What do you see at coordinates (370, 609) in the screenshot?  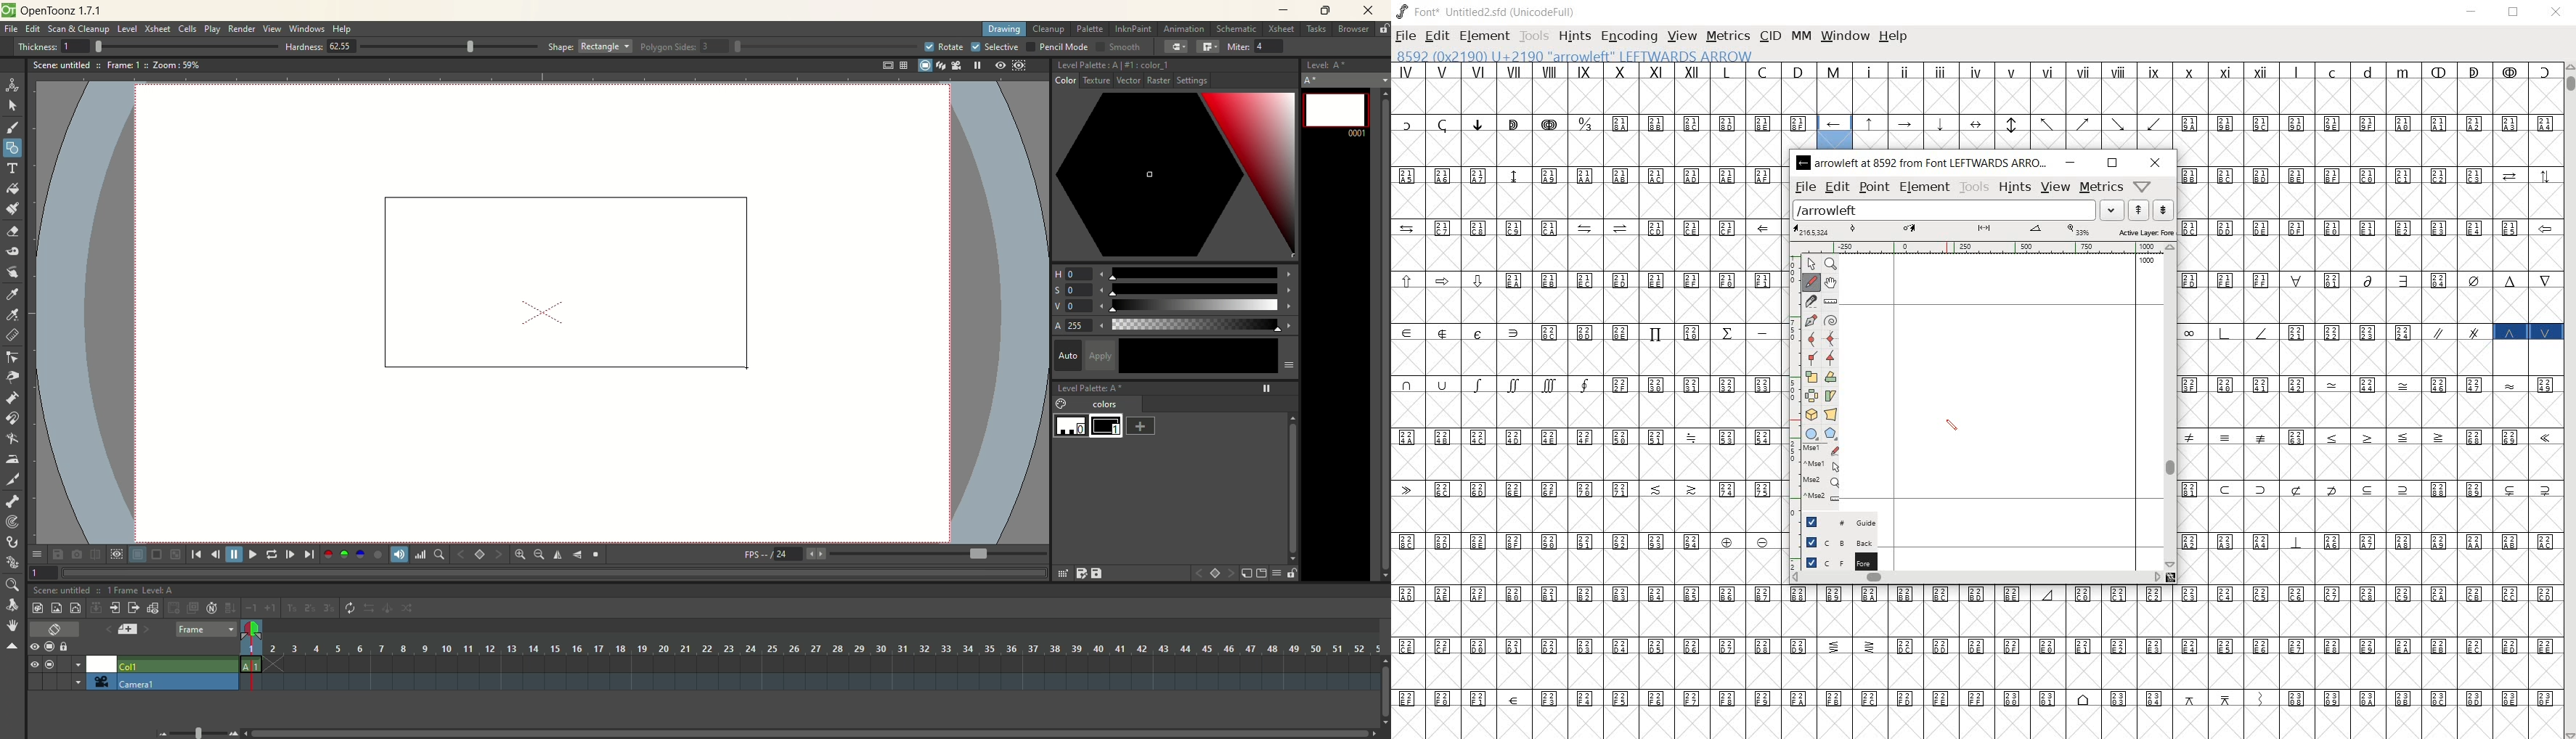 I see `reverse` at bounding box center [370, 609].